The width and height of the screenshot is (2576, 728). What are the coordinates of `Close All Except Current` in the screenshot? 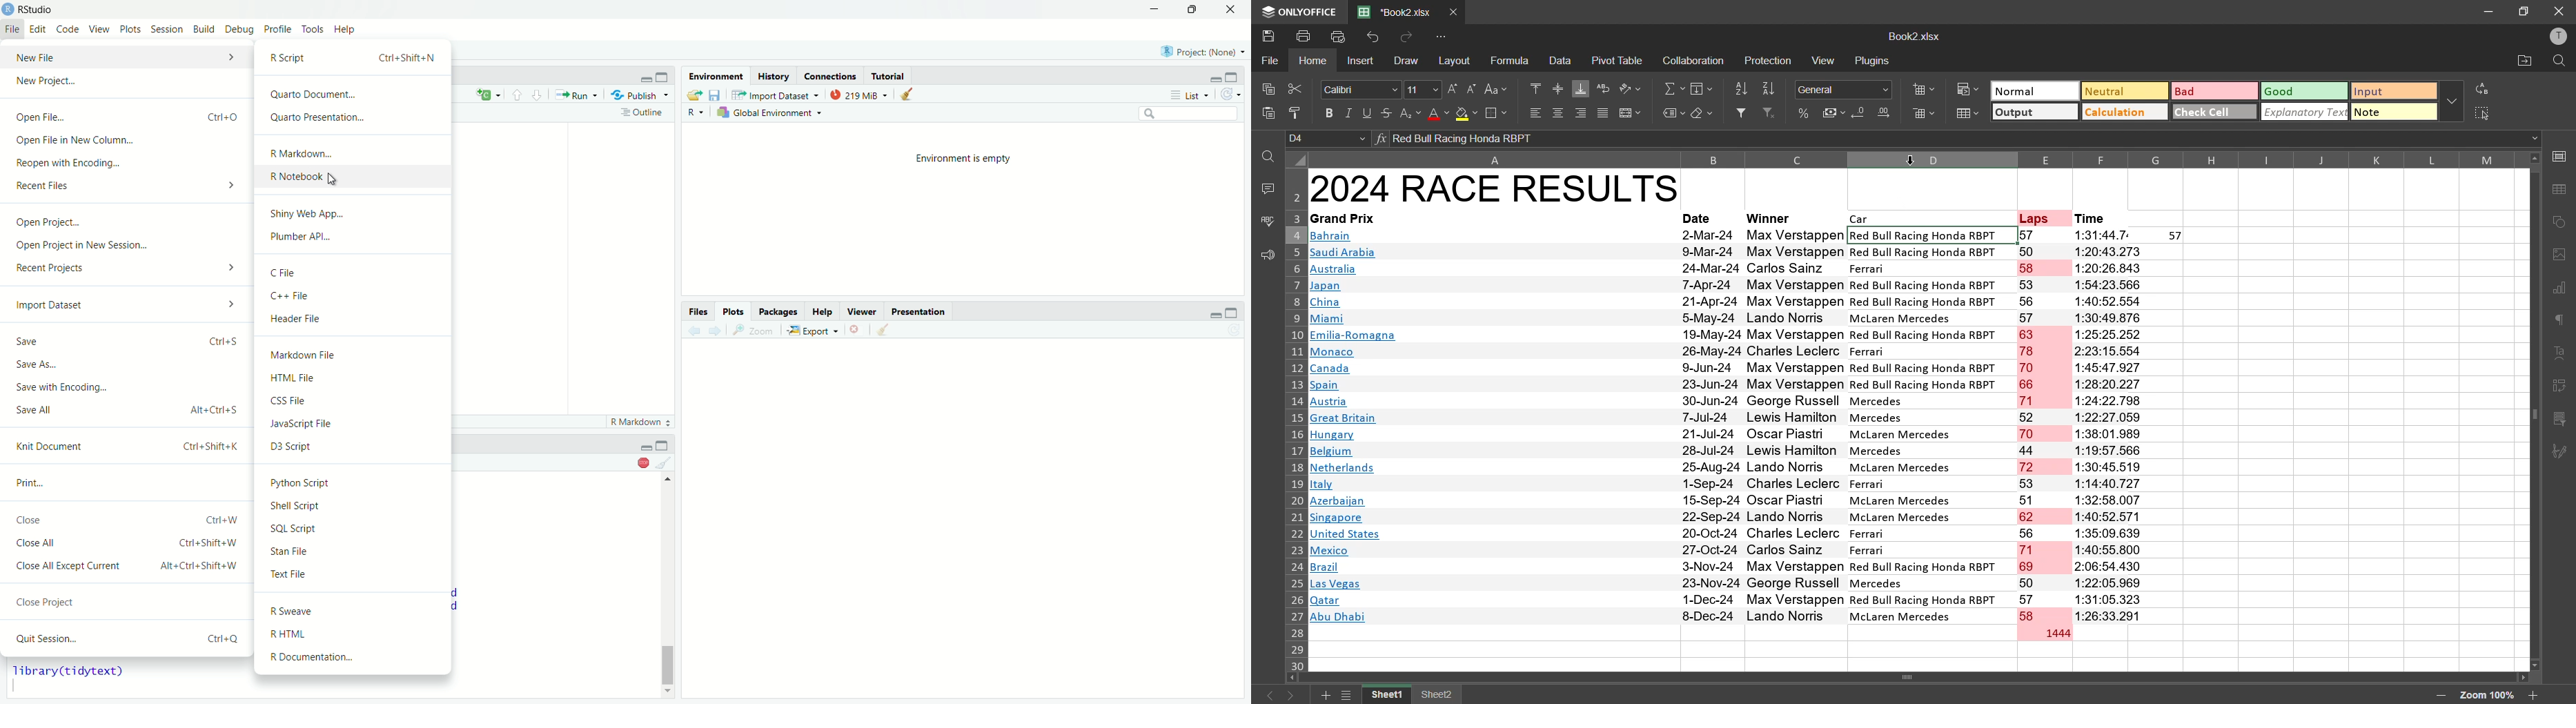 It's located at (130, 565).